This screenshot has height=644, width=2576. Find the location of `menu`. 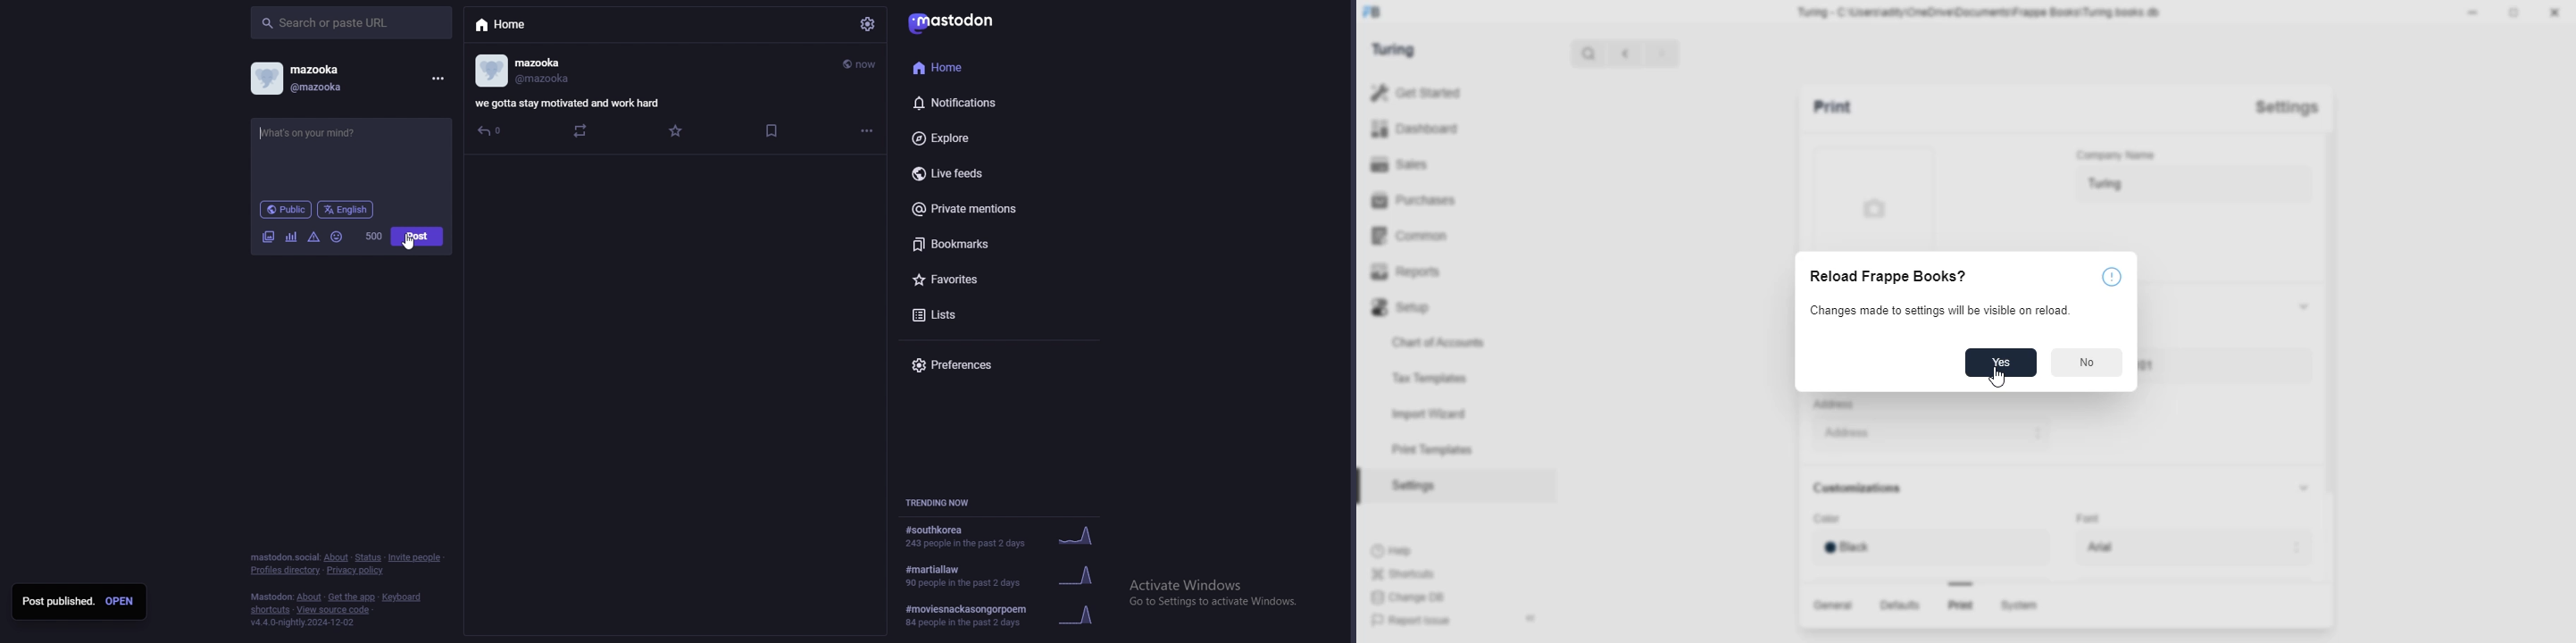

menu is located at coordinates (438, 78).